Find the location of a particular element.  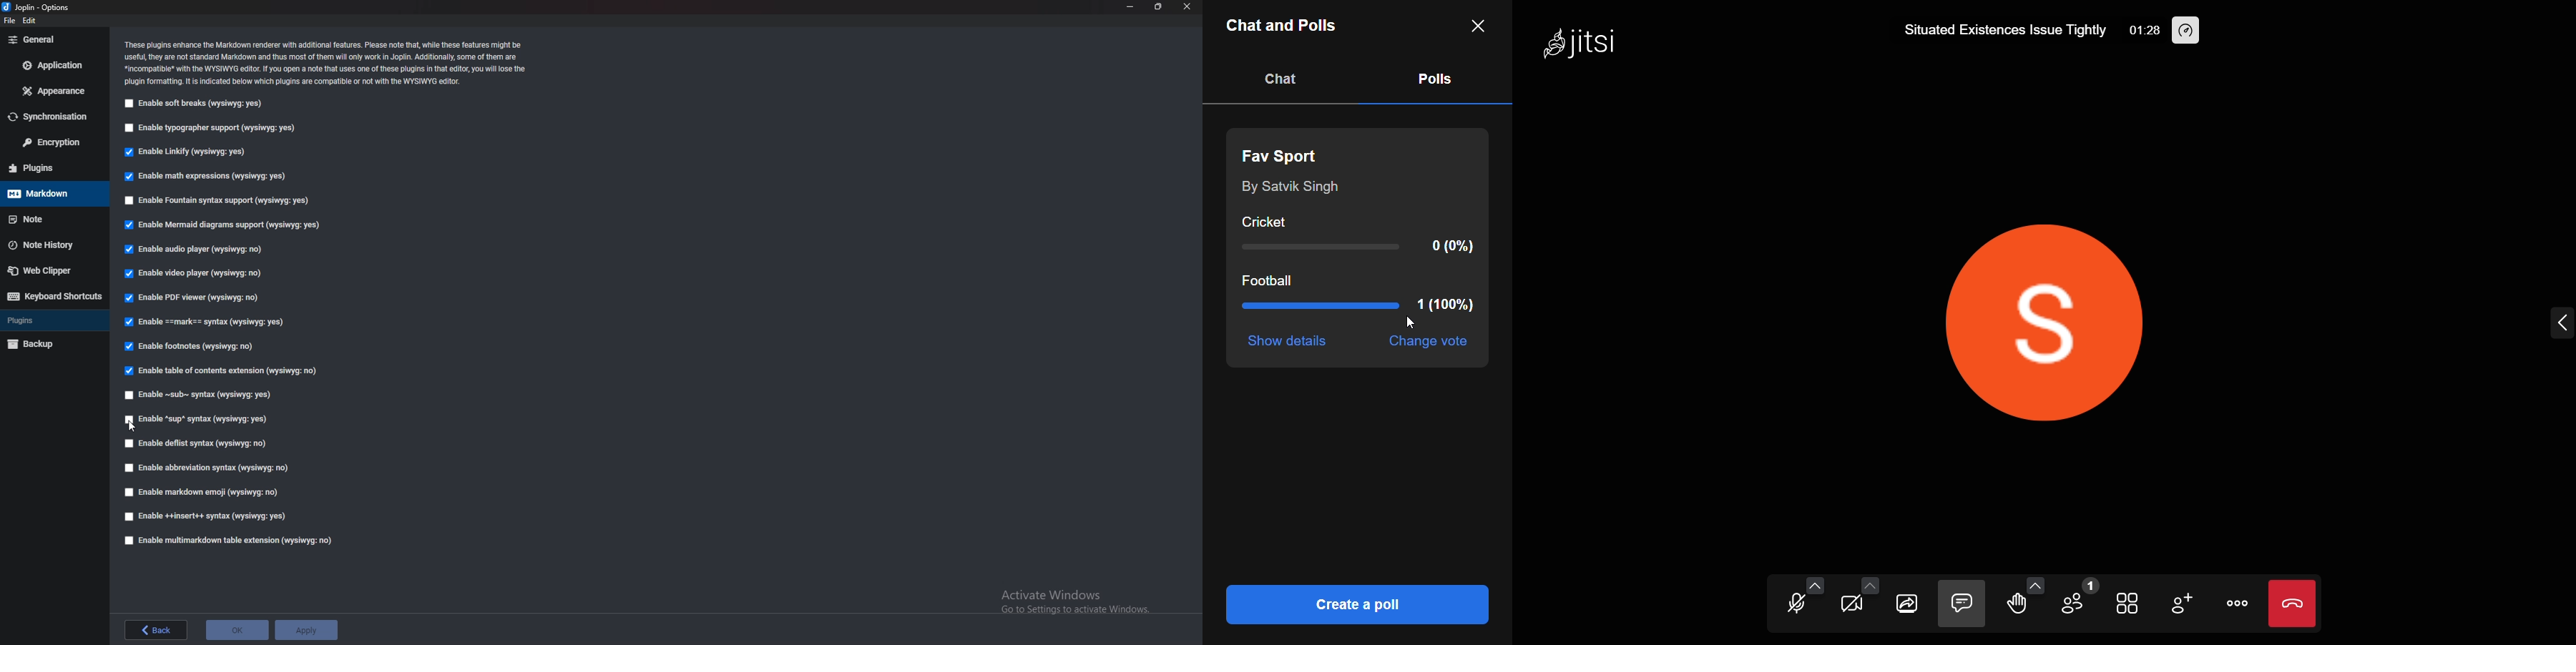

Joplin-Options is located at coordinates (37, 8).